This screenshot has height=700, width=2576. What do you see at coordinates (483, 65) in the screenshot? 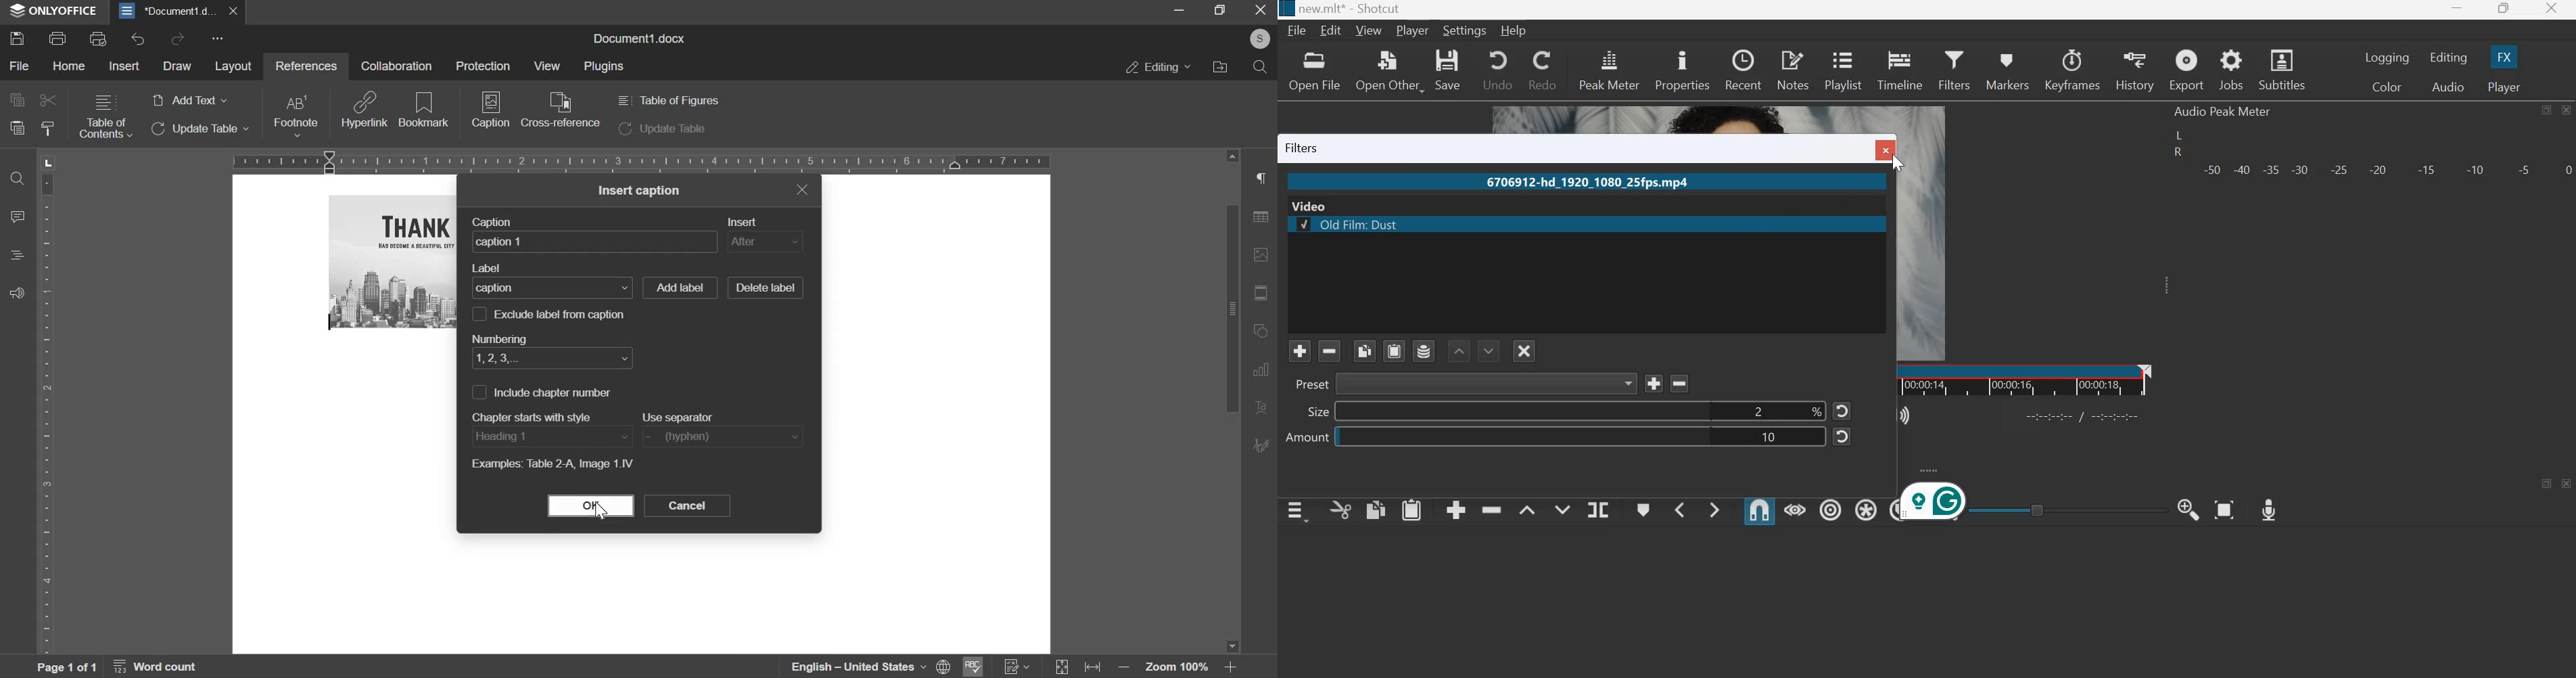
I see `protection` at bounding box center [483, 65].